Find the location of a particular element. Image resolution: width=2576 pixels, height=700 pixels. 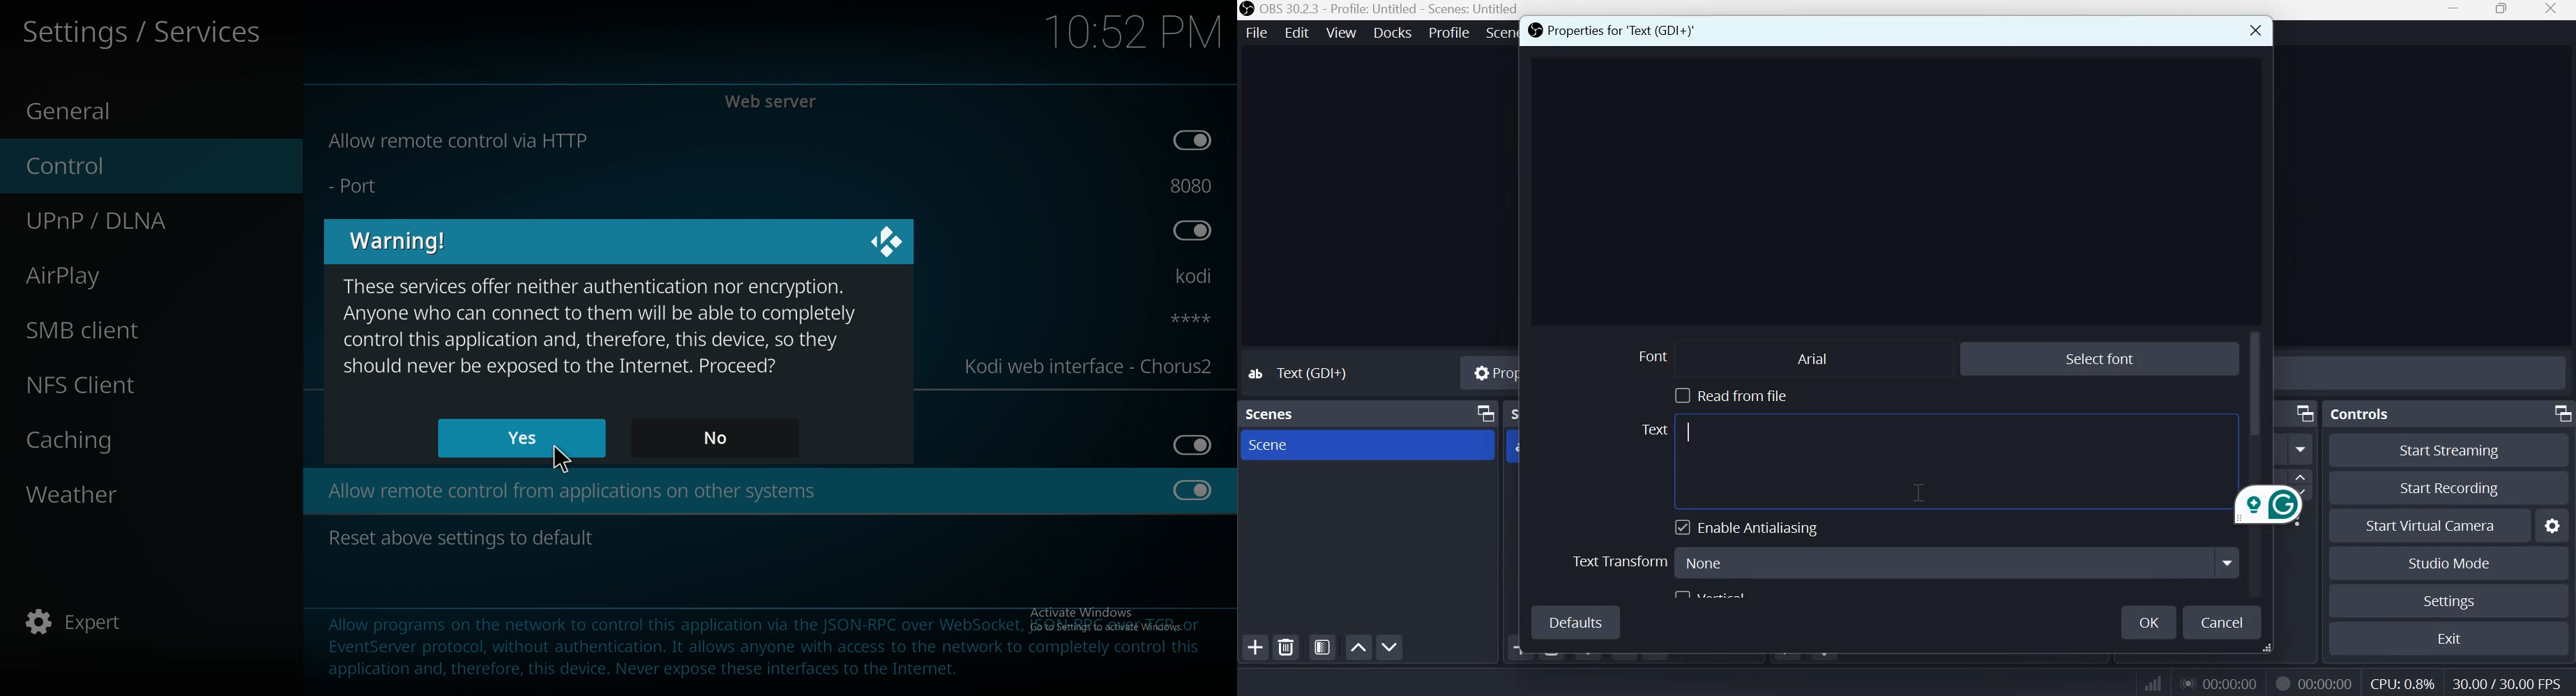

None is located at coordinates (1956, 561).